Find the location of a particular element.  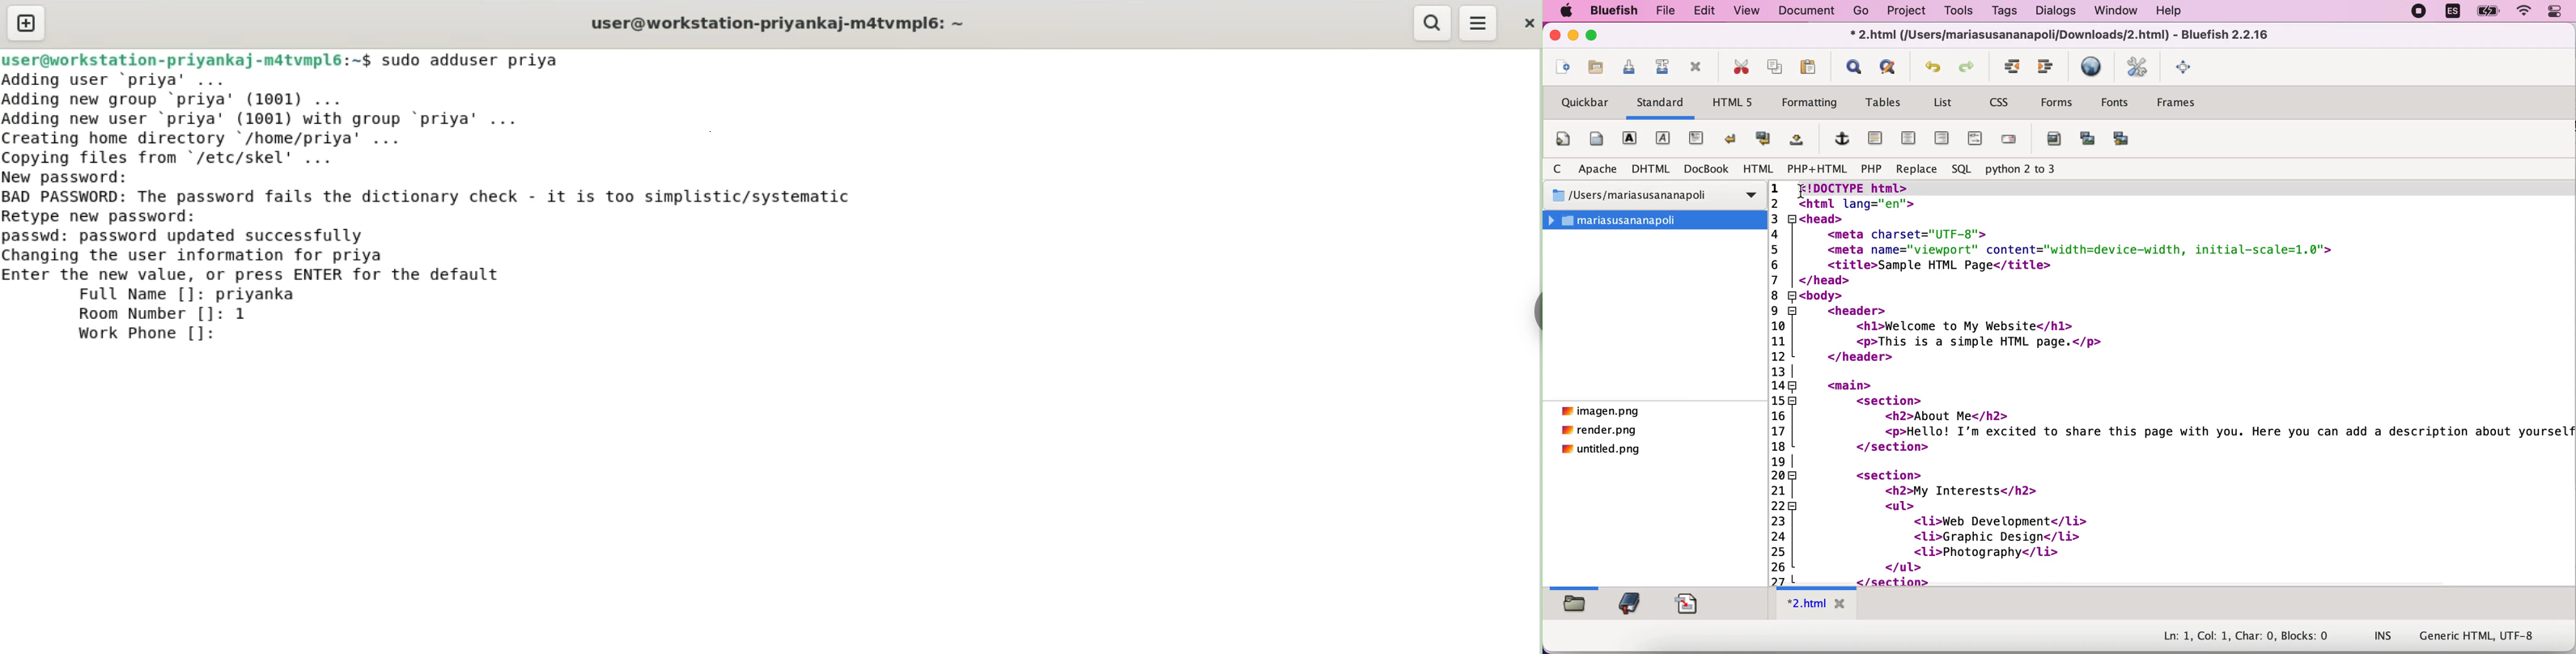

imagen.png is located at coordinates (1601, 412).